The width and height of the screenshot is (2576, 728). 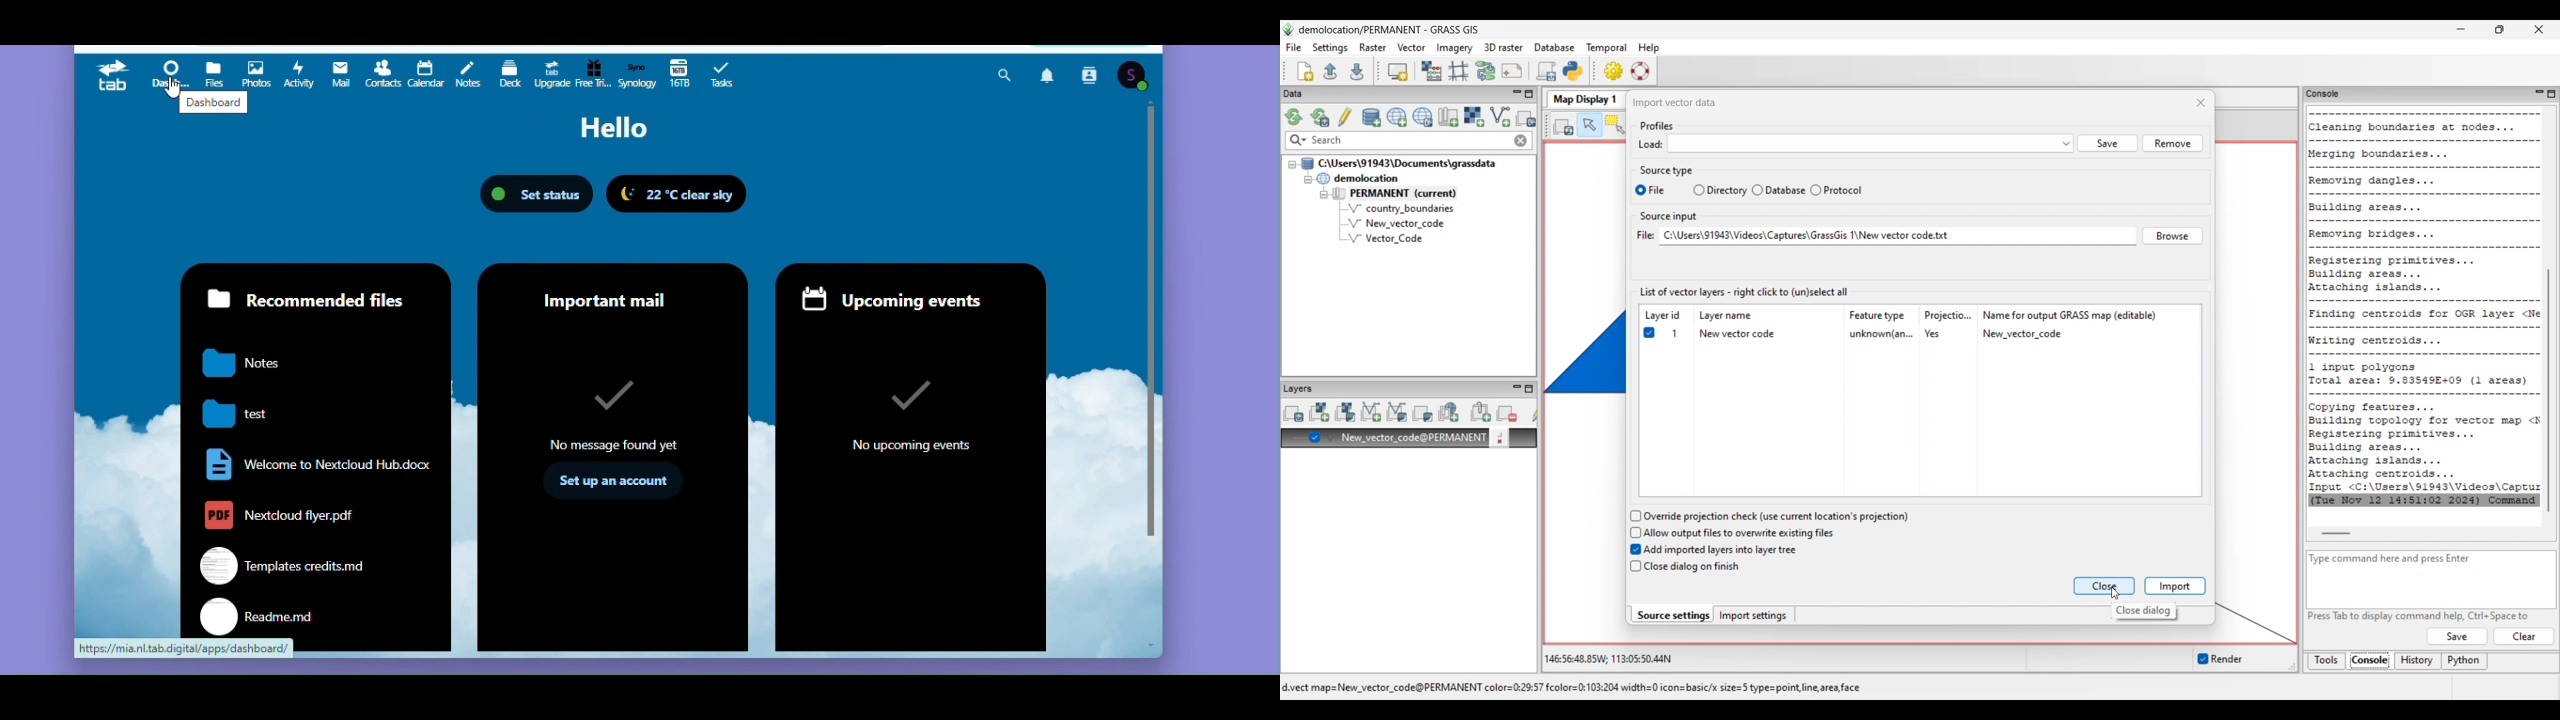 I want to click on Activity, so click(x=297, y=75).